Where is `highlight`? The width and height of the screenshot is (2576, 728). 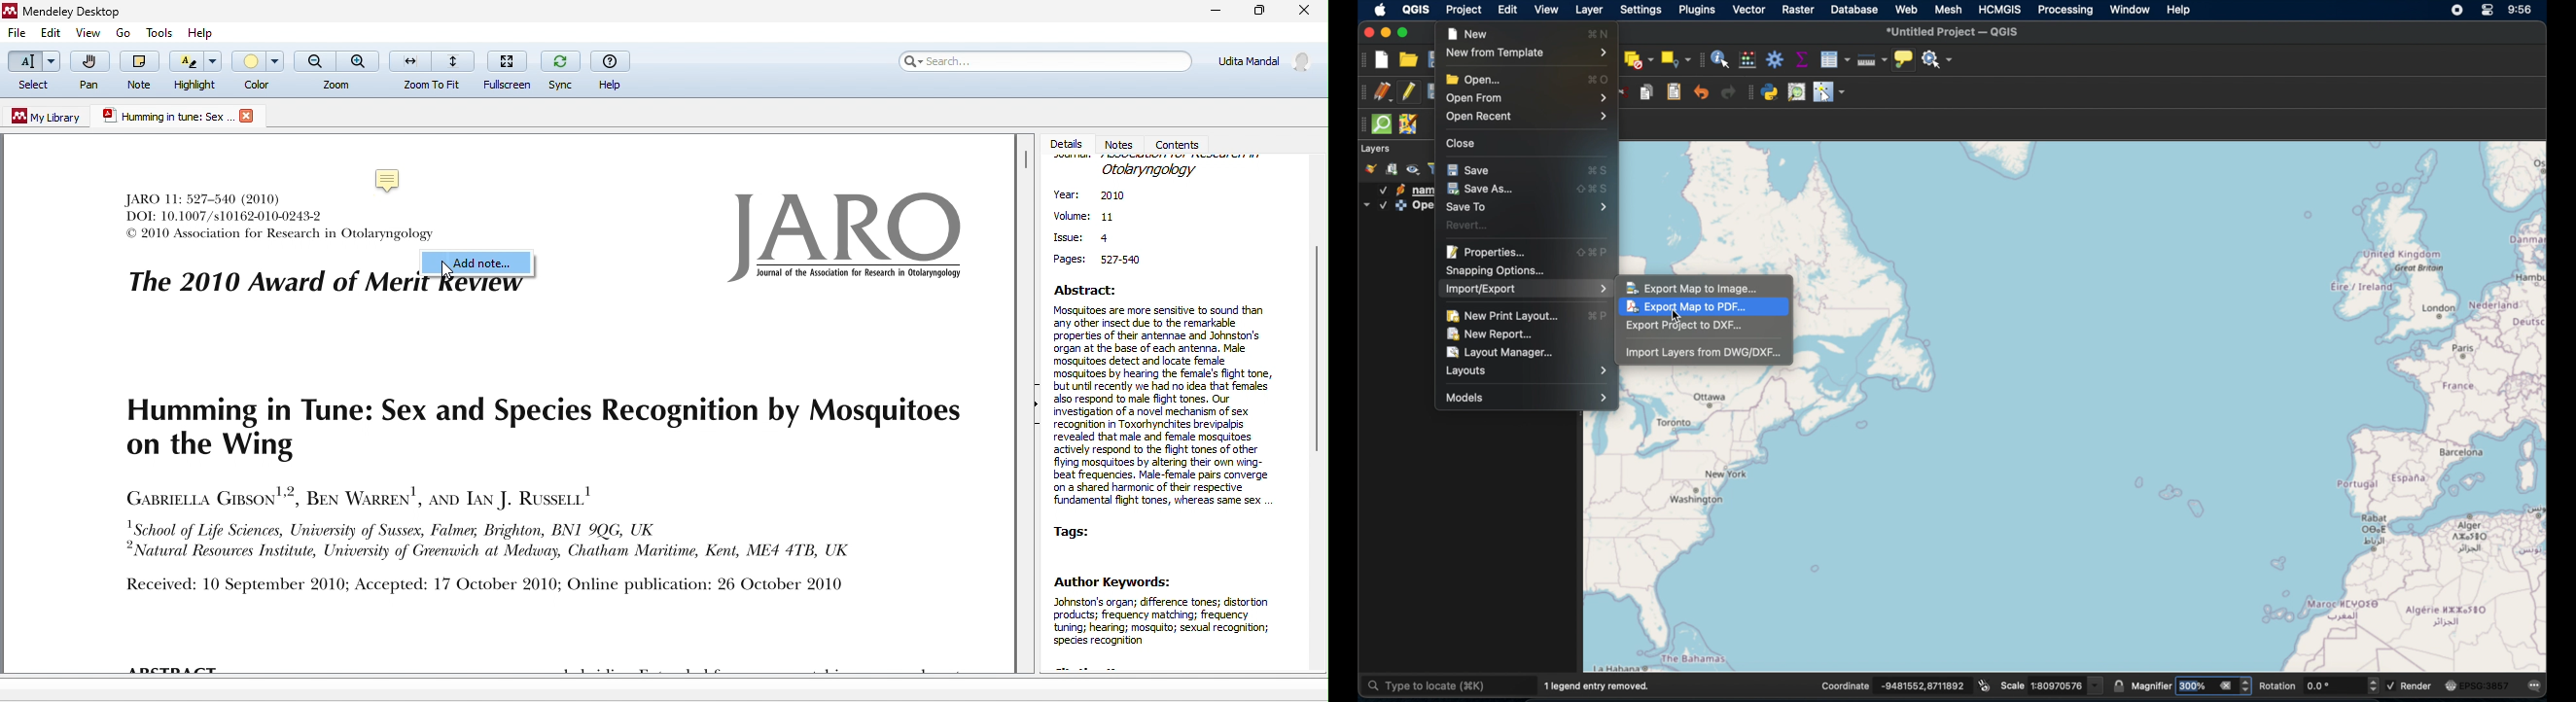 highlight is located at coordinates (195, 72).